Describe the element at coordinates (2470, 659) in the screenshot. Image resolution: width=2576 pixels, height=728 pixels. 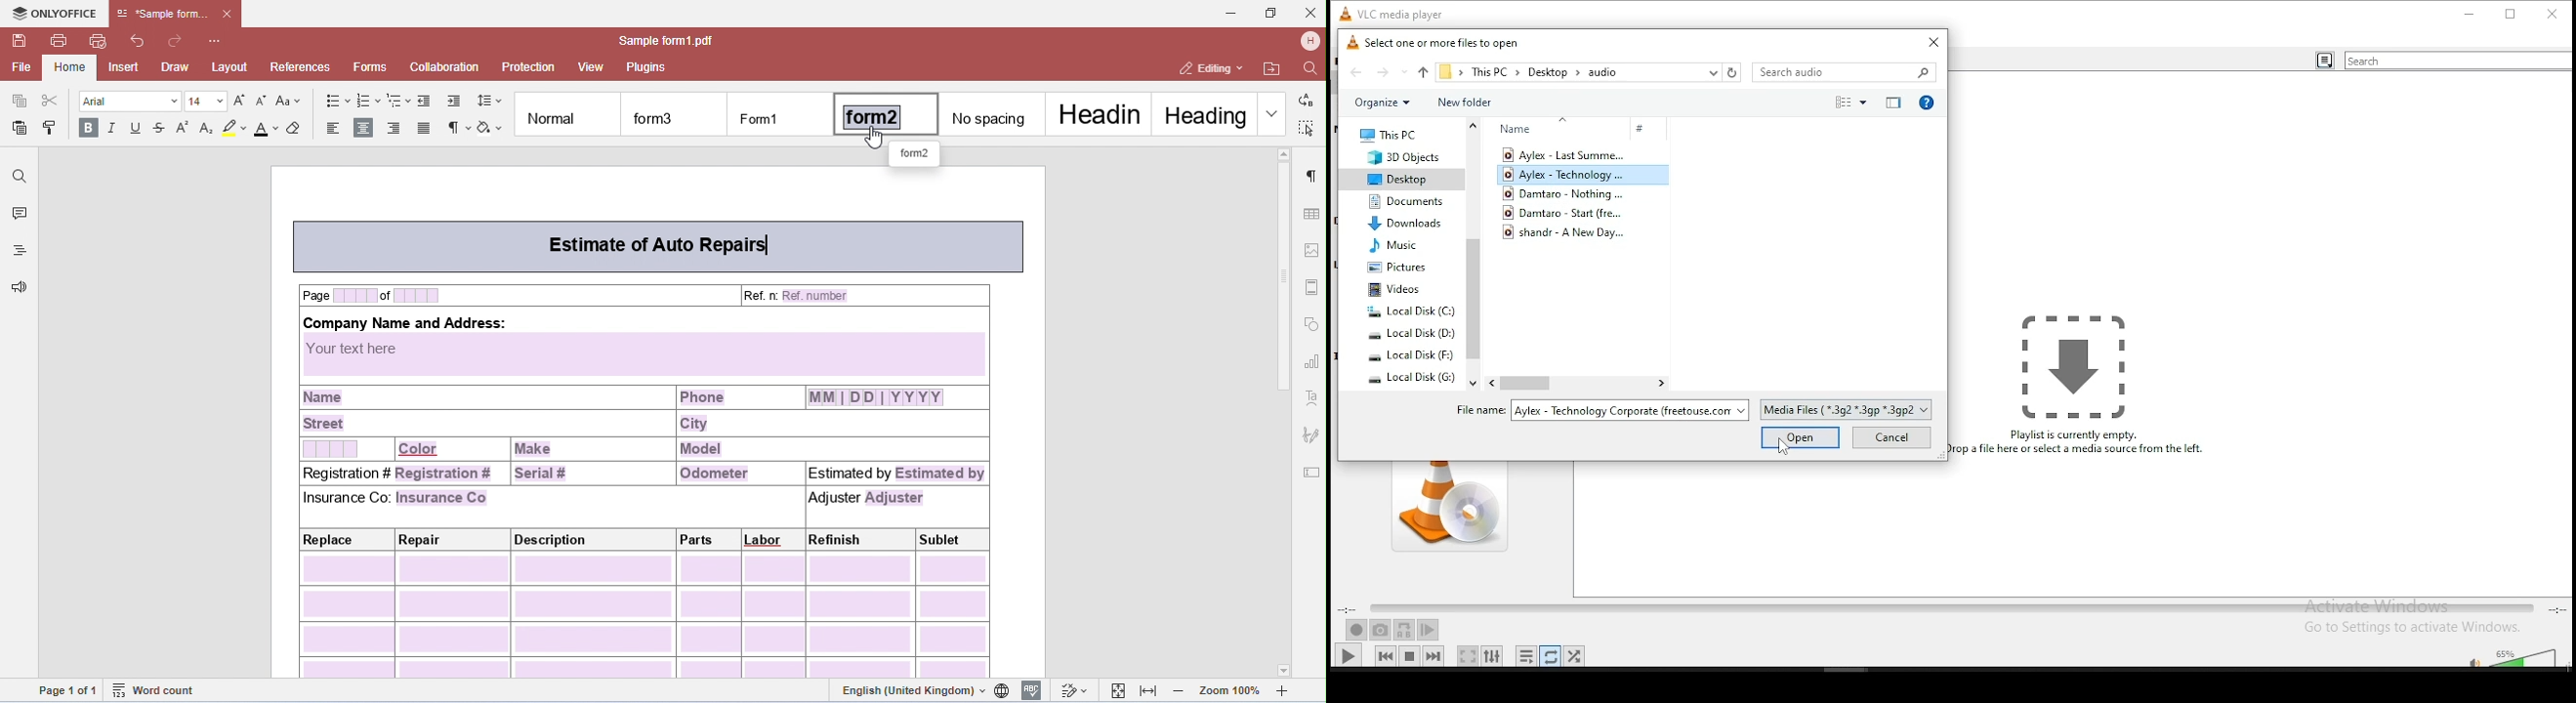
I see `mute/unmute` at that location.